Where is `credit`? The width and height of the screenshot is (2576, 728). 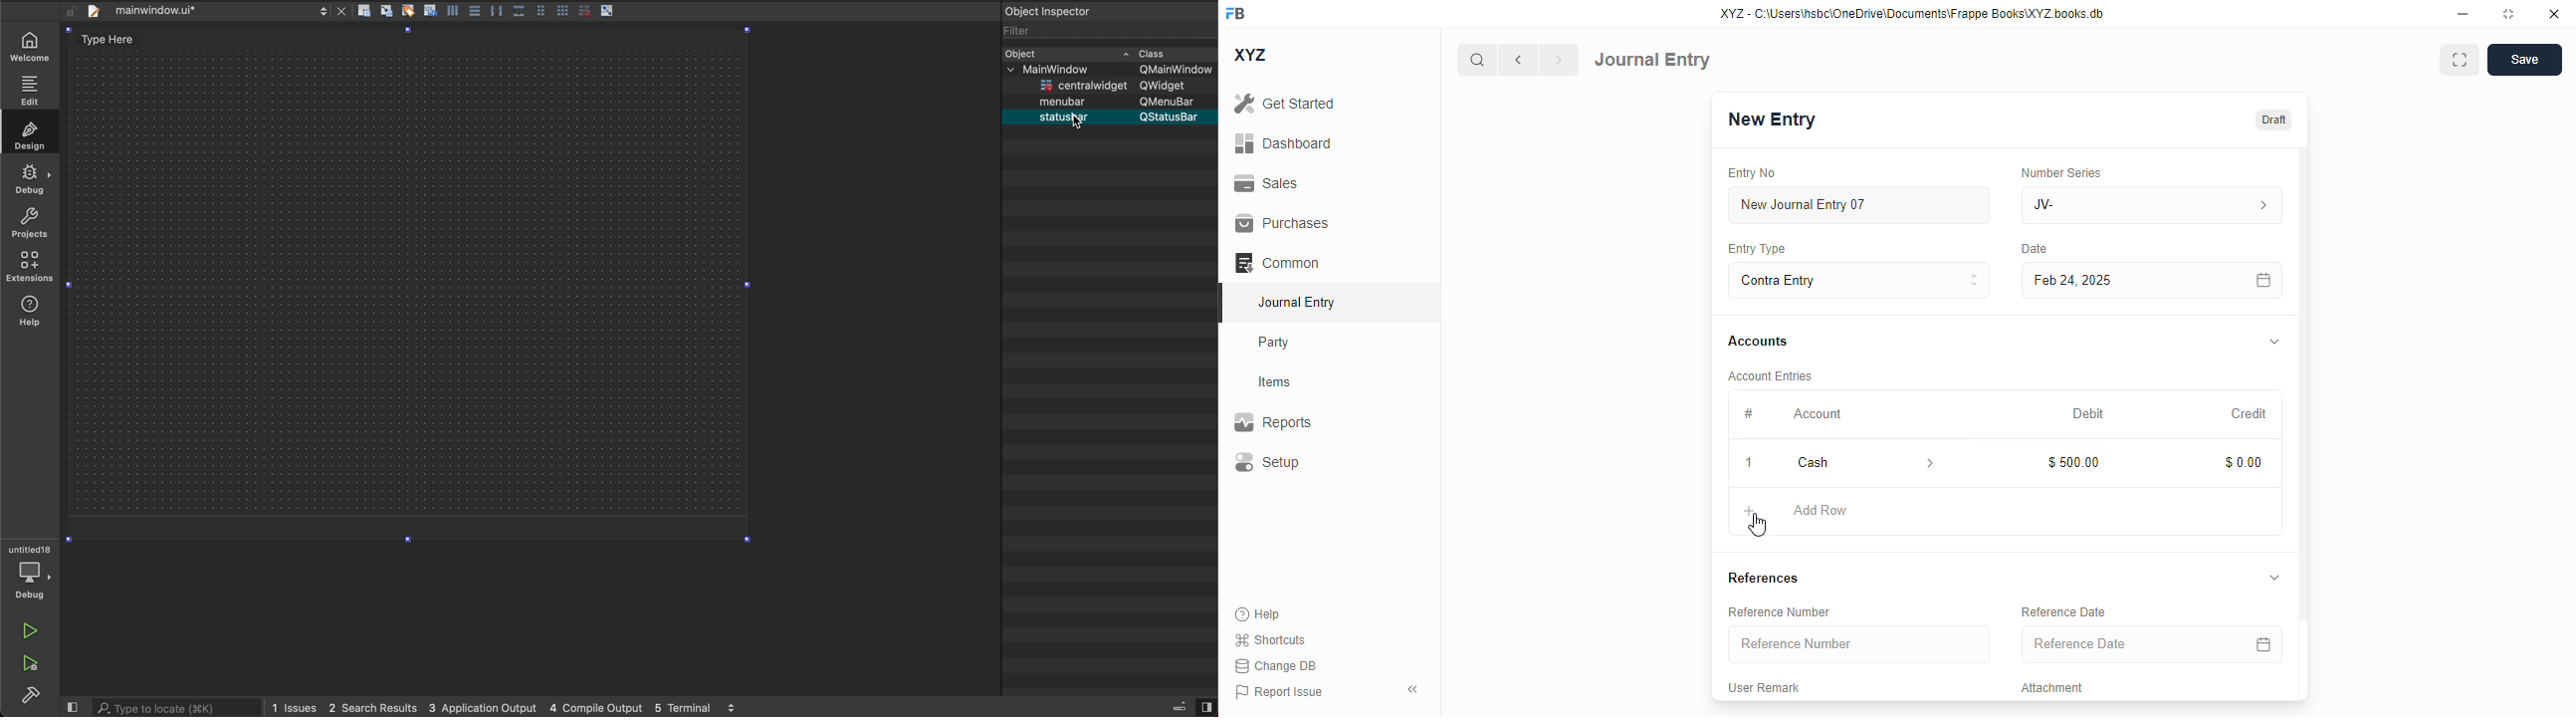 credit is located at coordinates (2251, 413).